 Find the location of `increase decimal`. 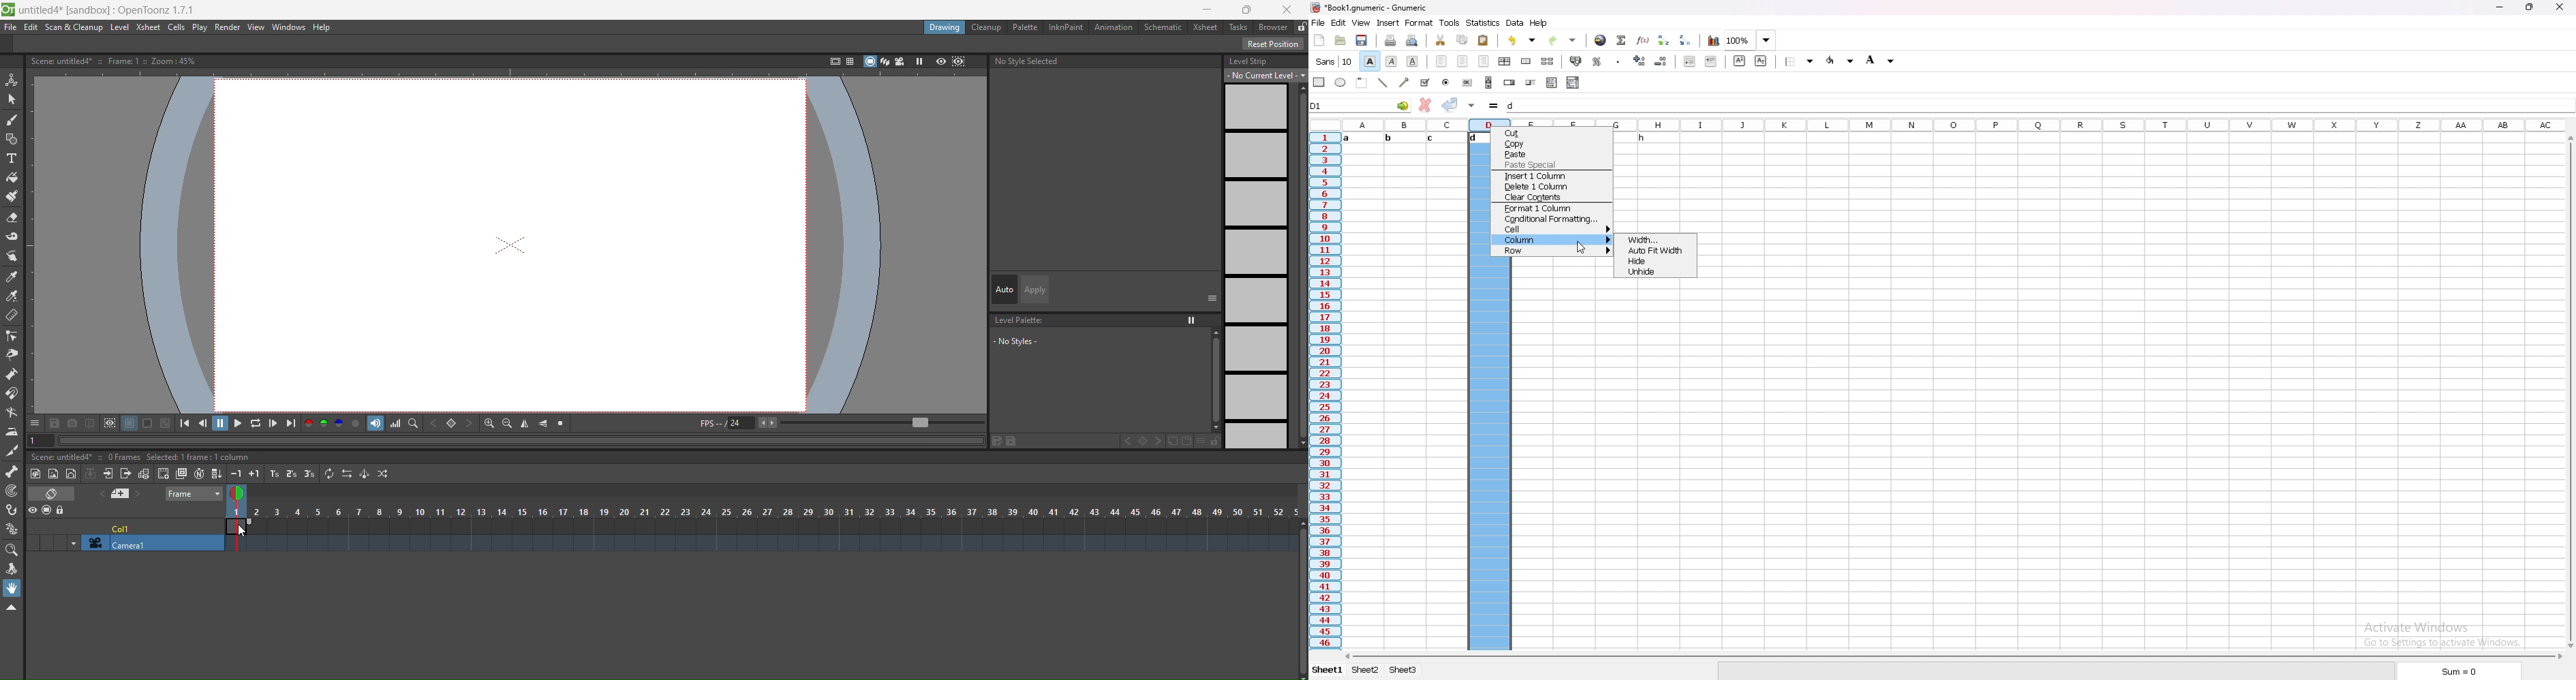

increase decimal is located at coordinates (1641, 61).